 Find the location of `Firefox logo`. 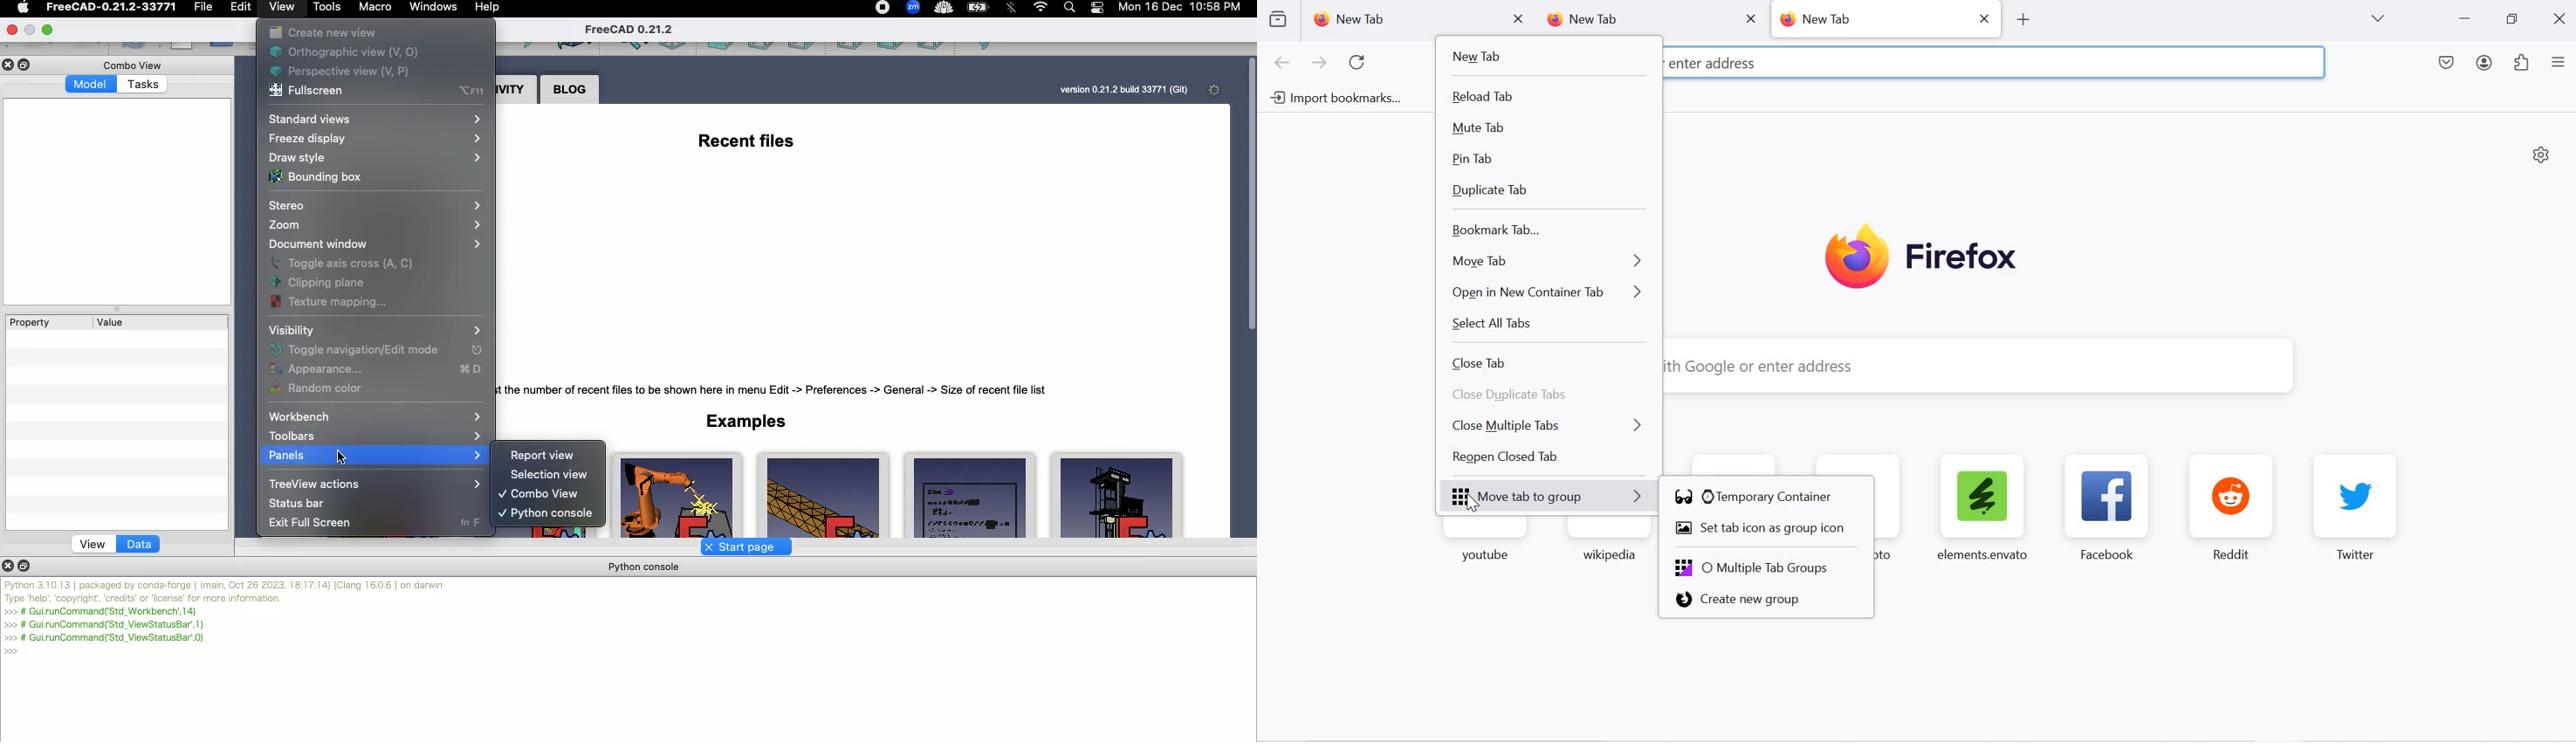

Firefox logo is located at coordinates (1921, 258).